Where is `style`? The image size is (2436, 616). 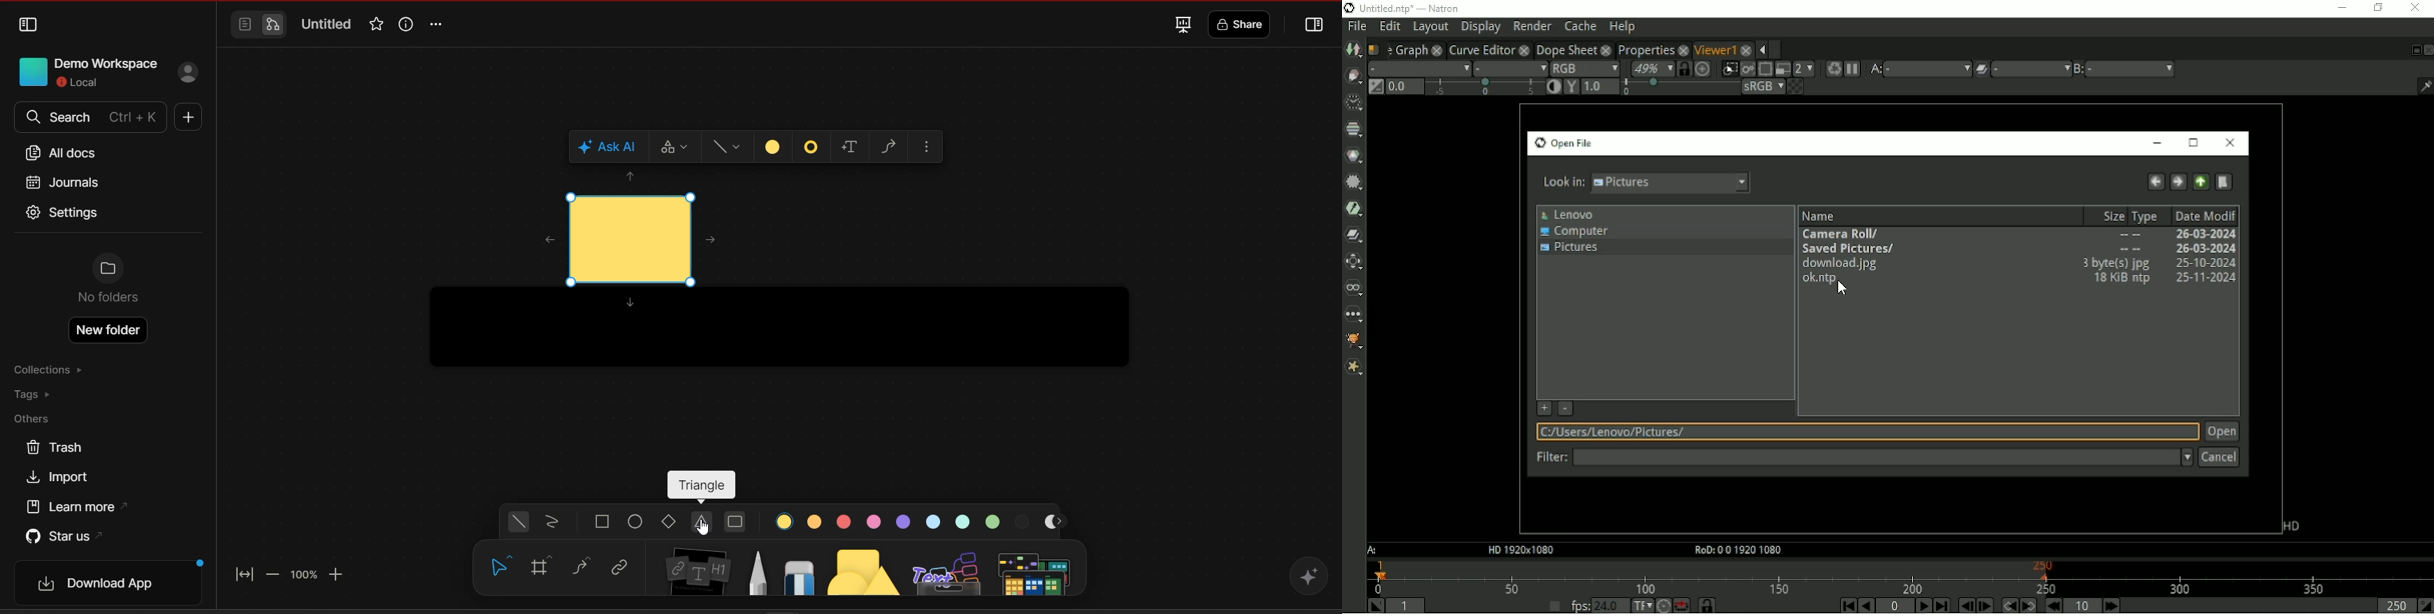
style is located at coordinates (724, 146).